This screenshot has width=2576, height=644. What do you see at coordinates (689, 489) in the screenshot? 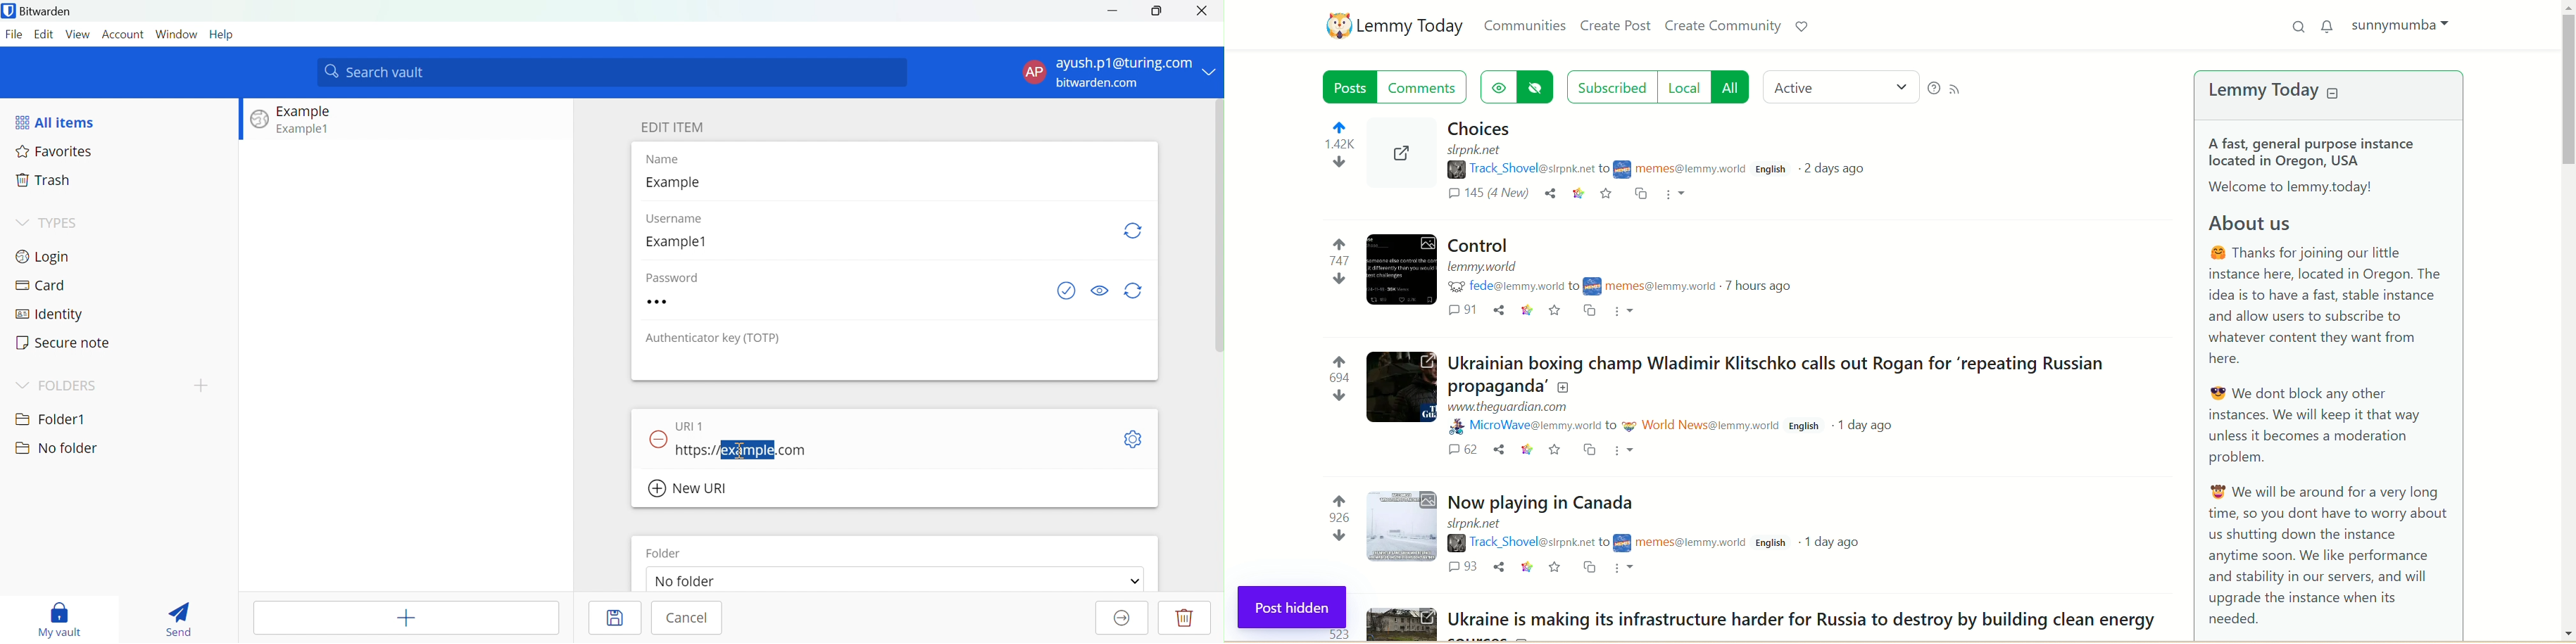
I see `New URL` at bounding box center [689, 489].